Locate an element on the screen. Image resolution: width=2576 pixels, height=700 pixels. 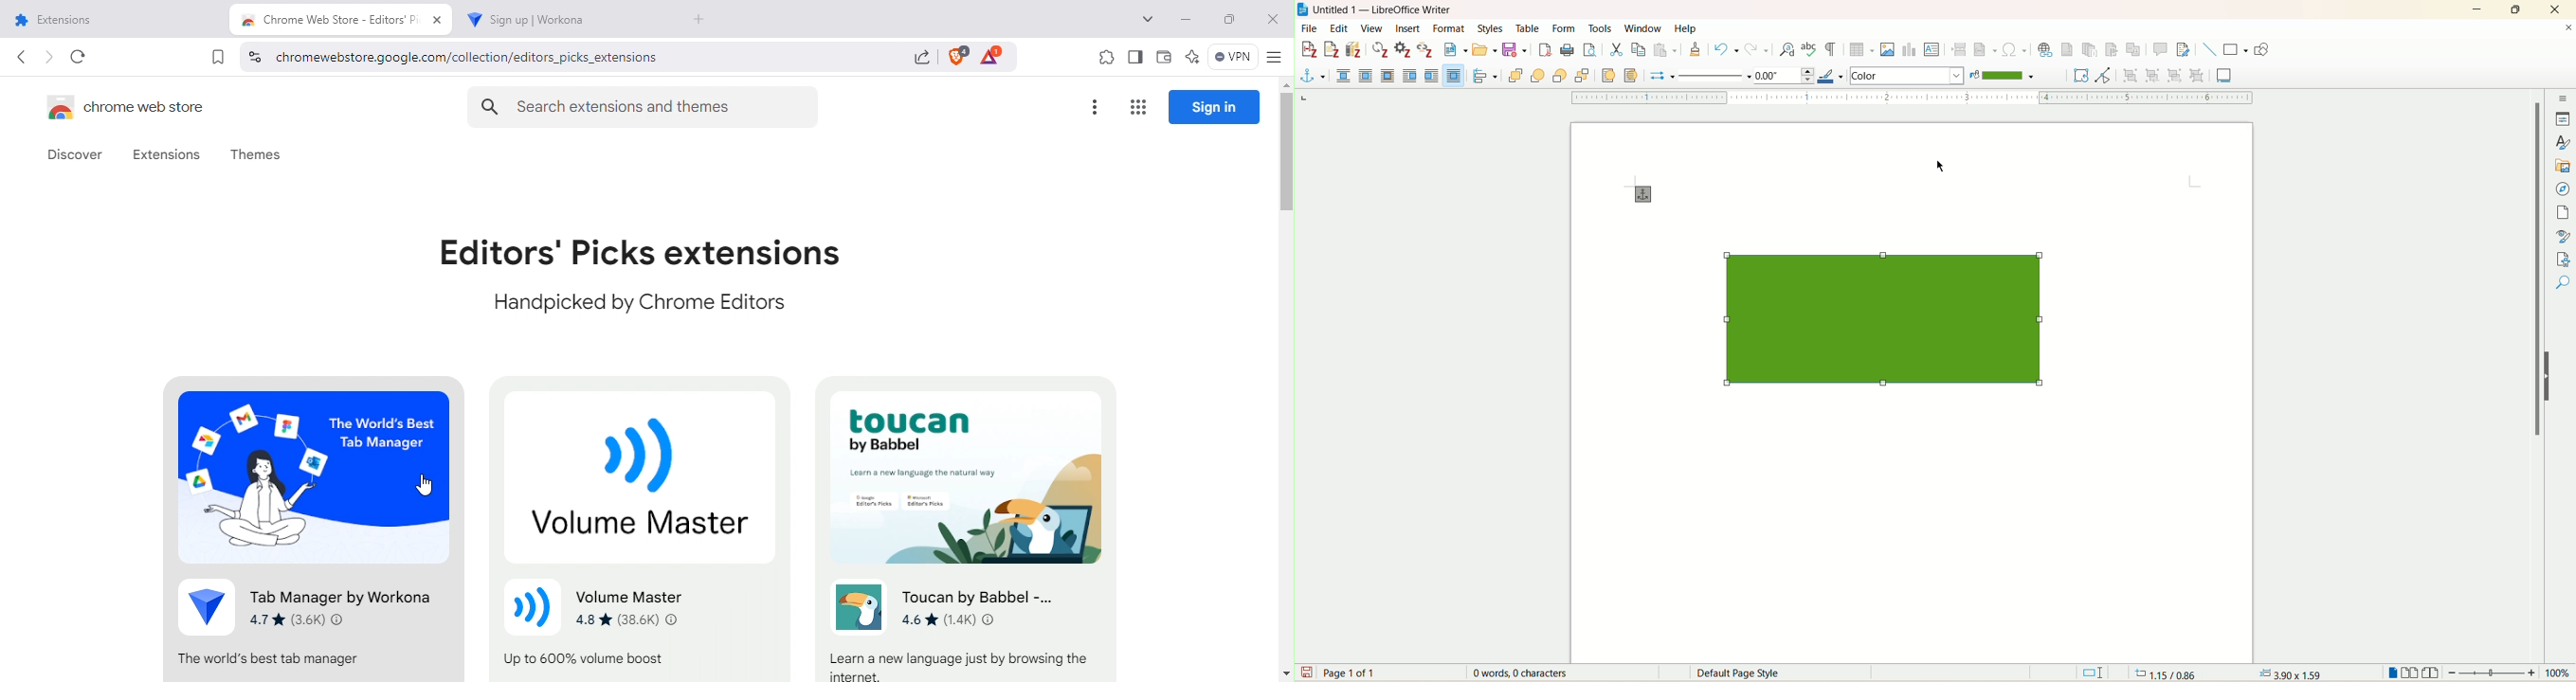
logo is located at coordinates (1303, 10).